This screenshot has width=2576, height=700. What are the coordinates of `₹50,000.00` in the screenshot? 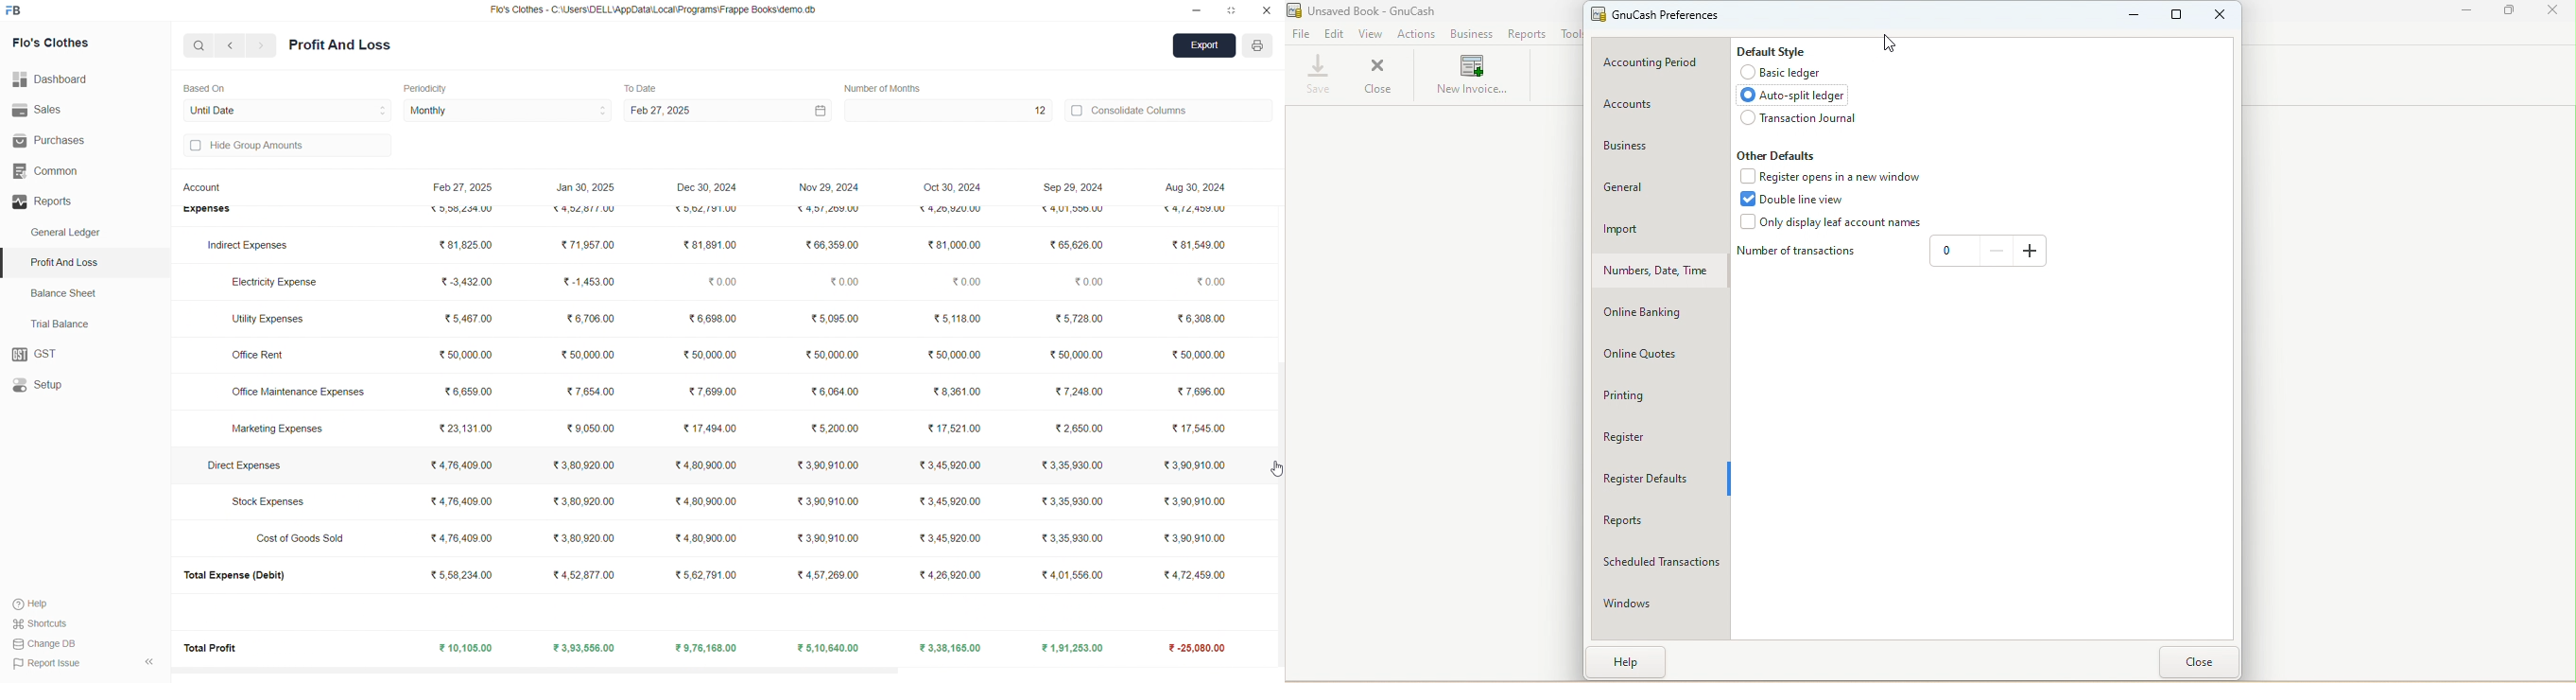 It's located at (953, 357).